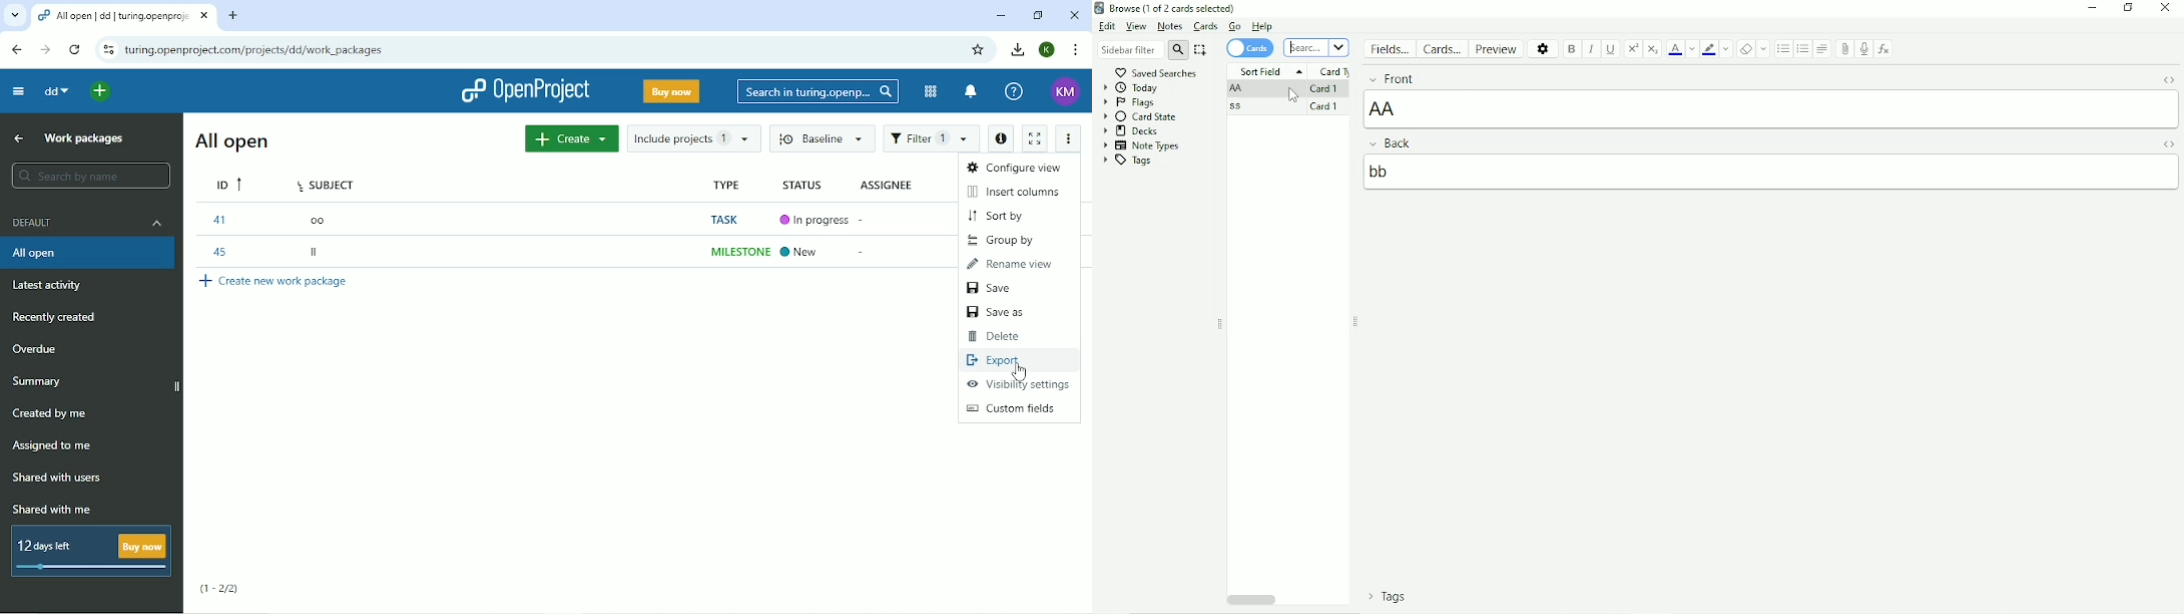  I want to click on Card 1, so click(1325, 106).